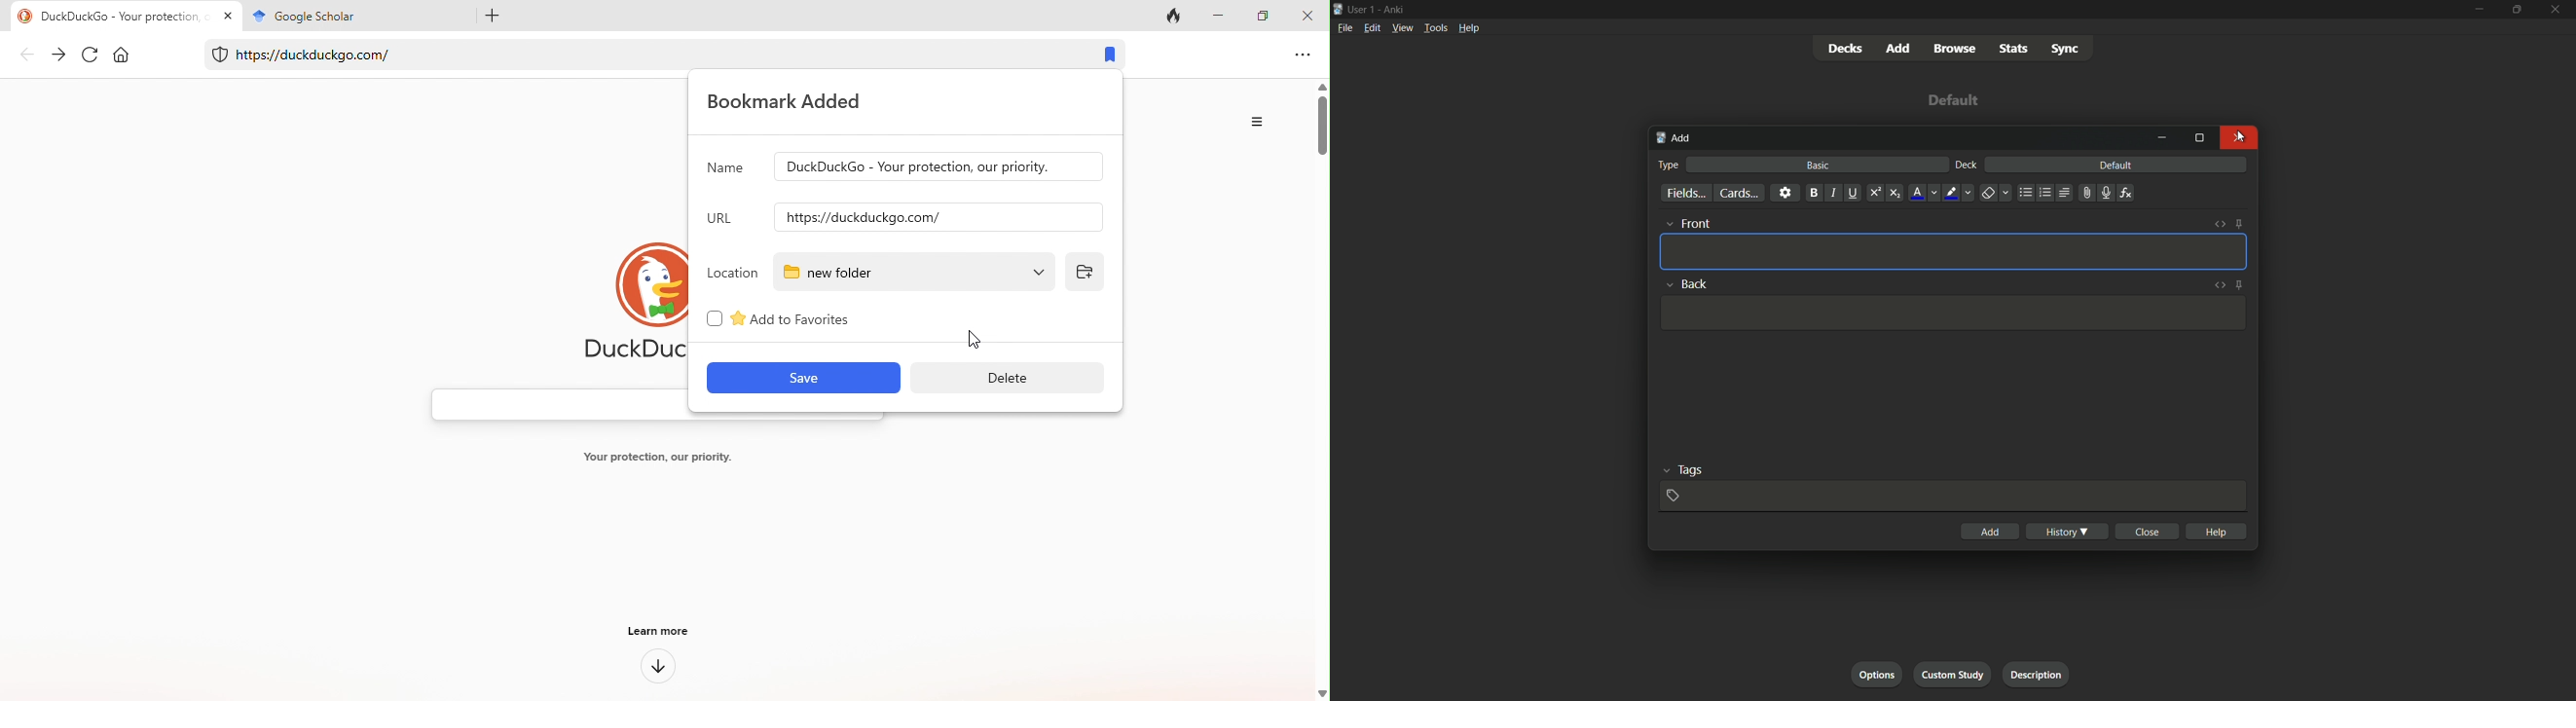 The height and width of the screenshot is (728, 2576). I want to click on underline, so click(1852, 192).